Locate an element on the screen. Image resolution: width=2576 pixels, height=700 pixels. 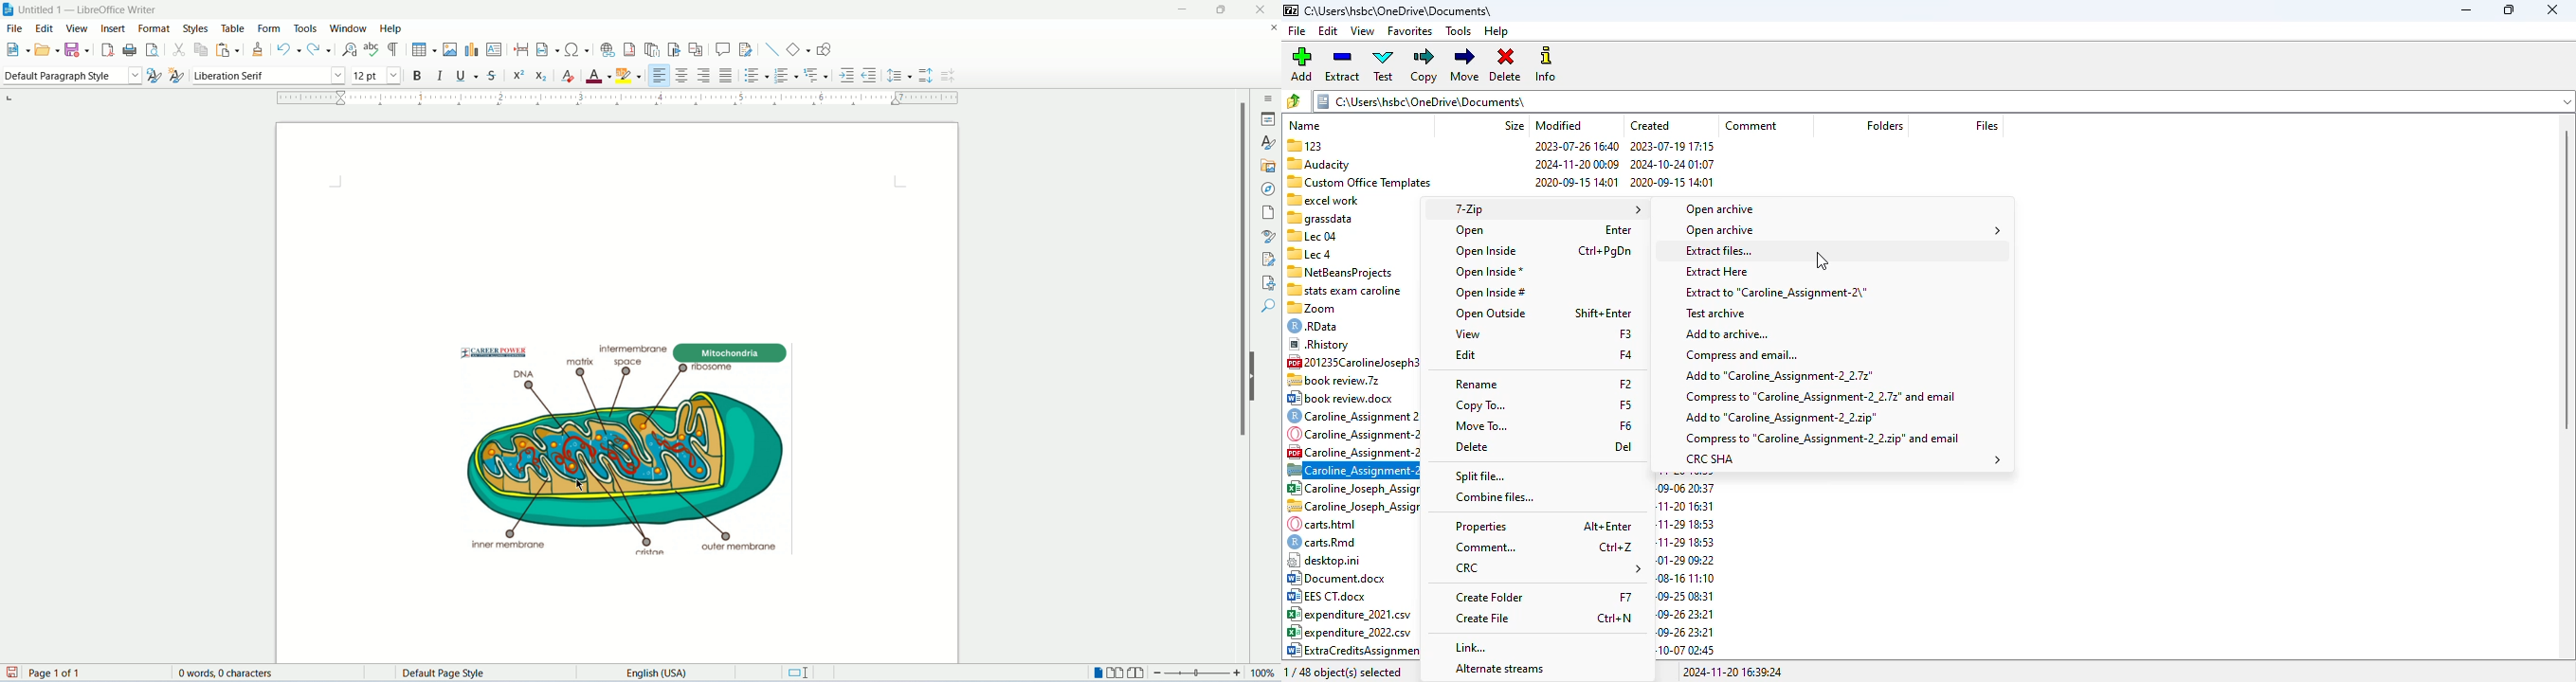
zoom bar is located at coordinates (1199, 673).